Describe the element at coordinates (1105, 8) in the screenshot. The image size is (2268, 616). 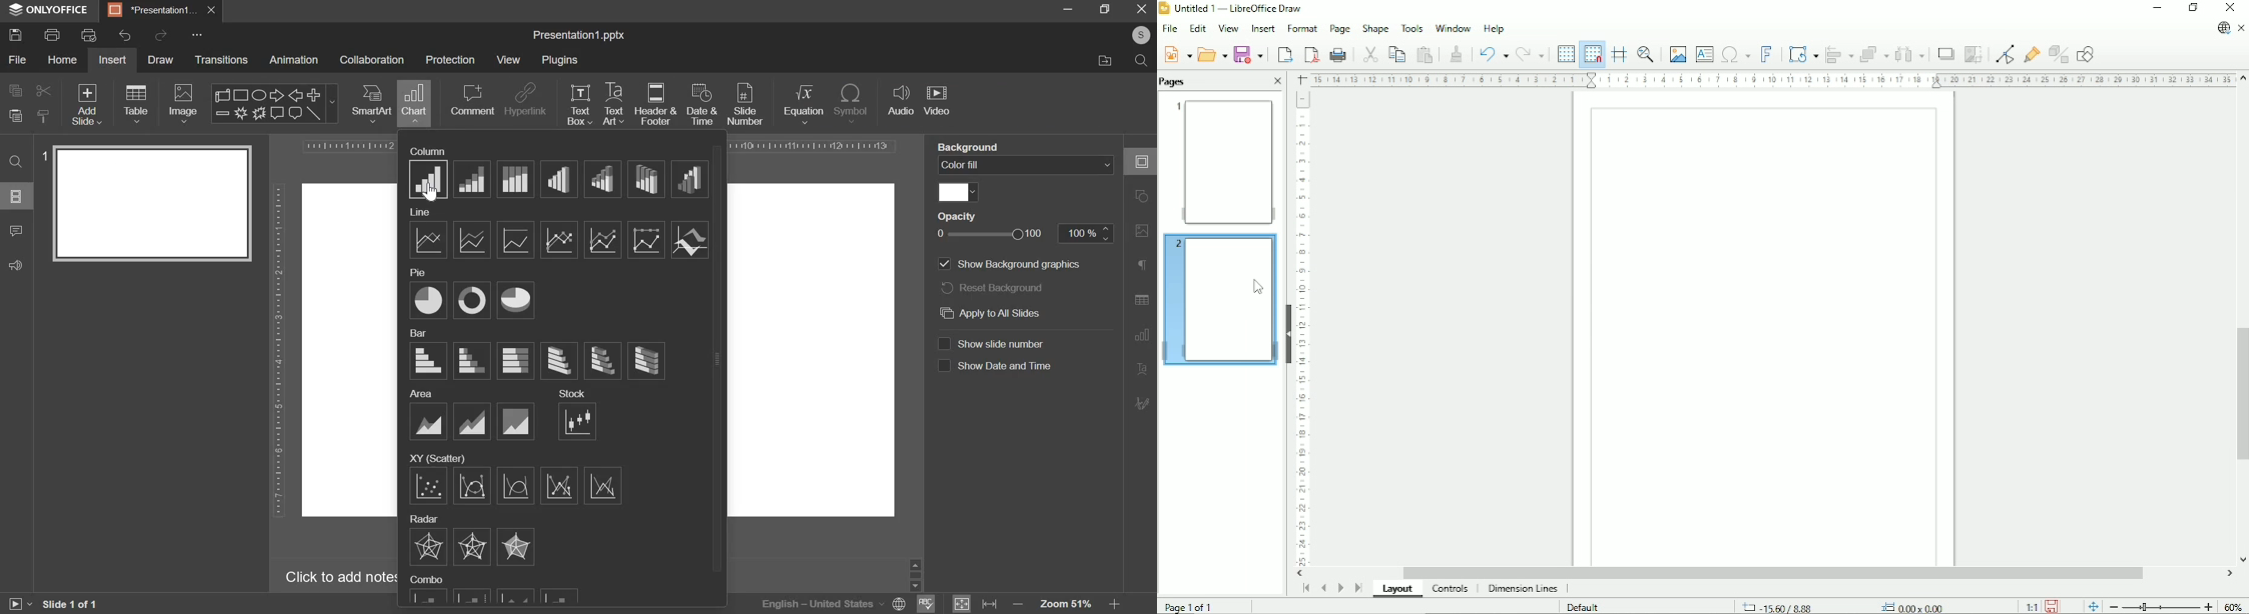
I see `full screen` at that location.